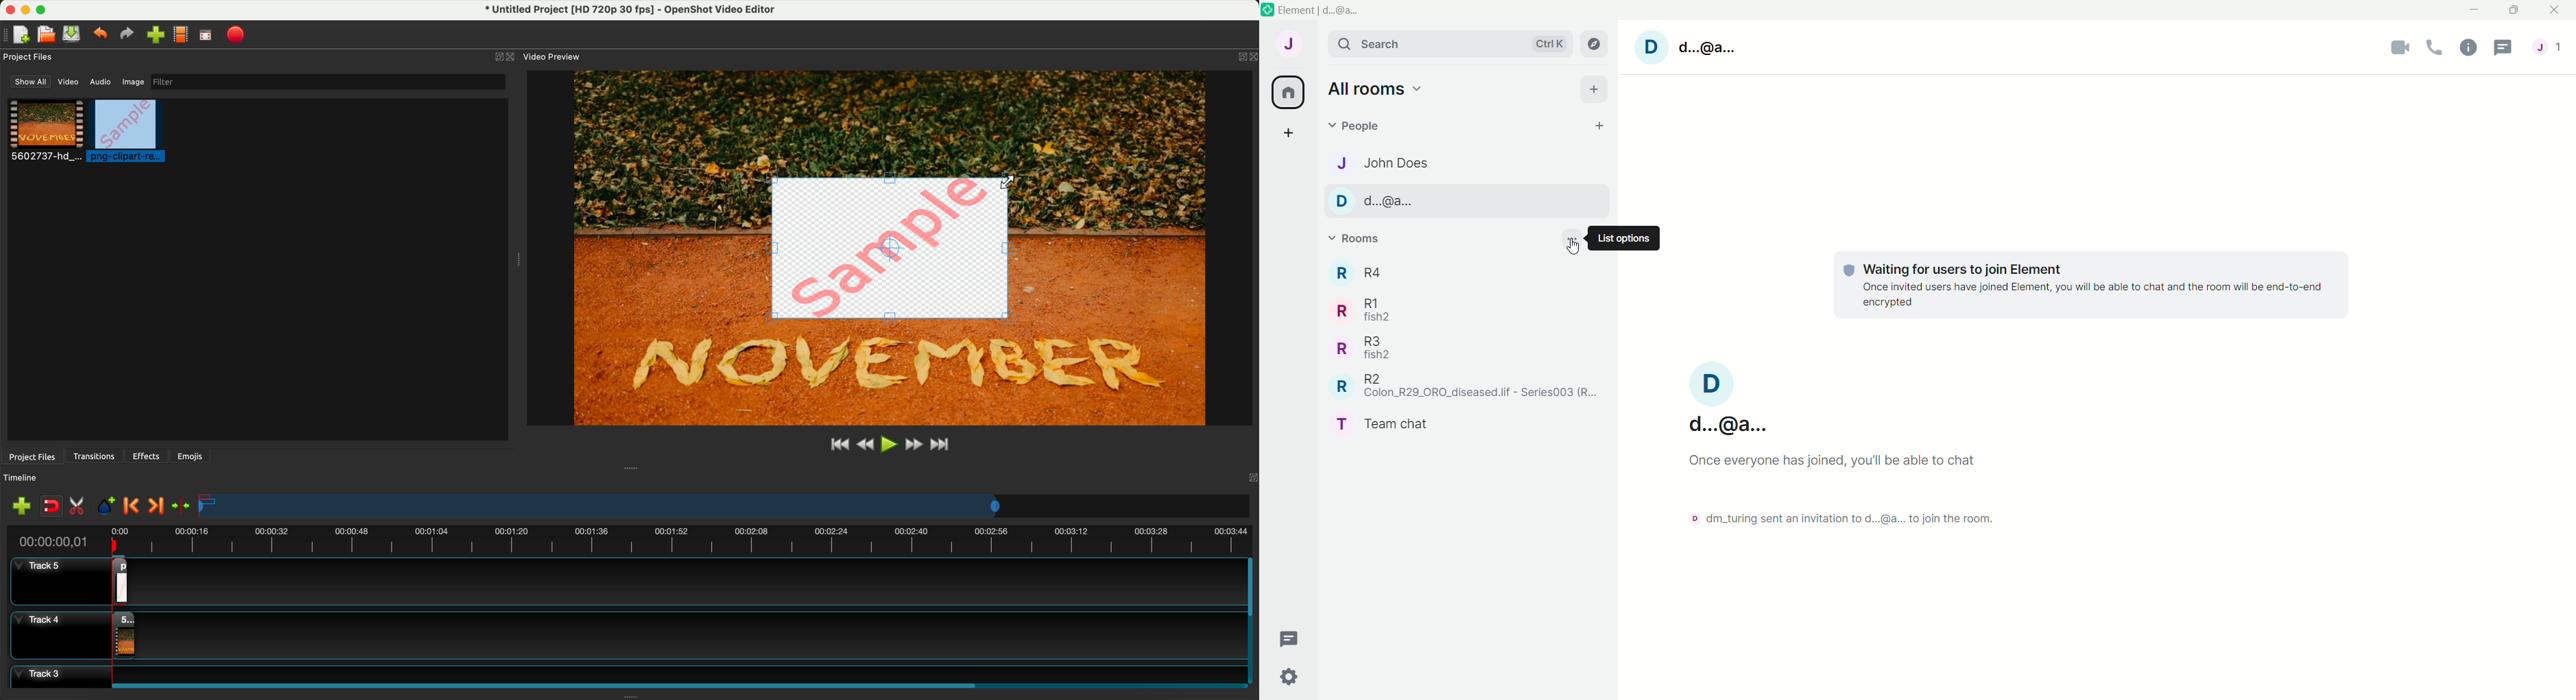  Describe the element at coordinates (31, 81) in the screenshot. I see `show all` at that location.